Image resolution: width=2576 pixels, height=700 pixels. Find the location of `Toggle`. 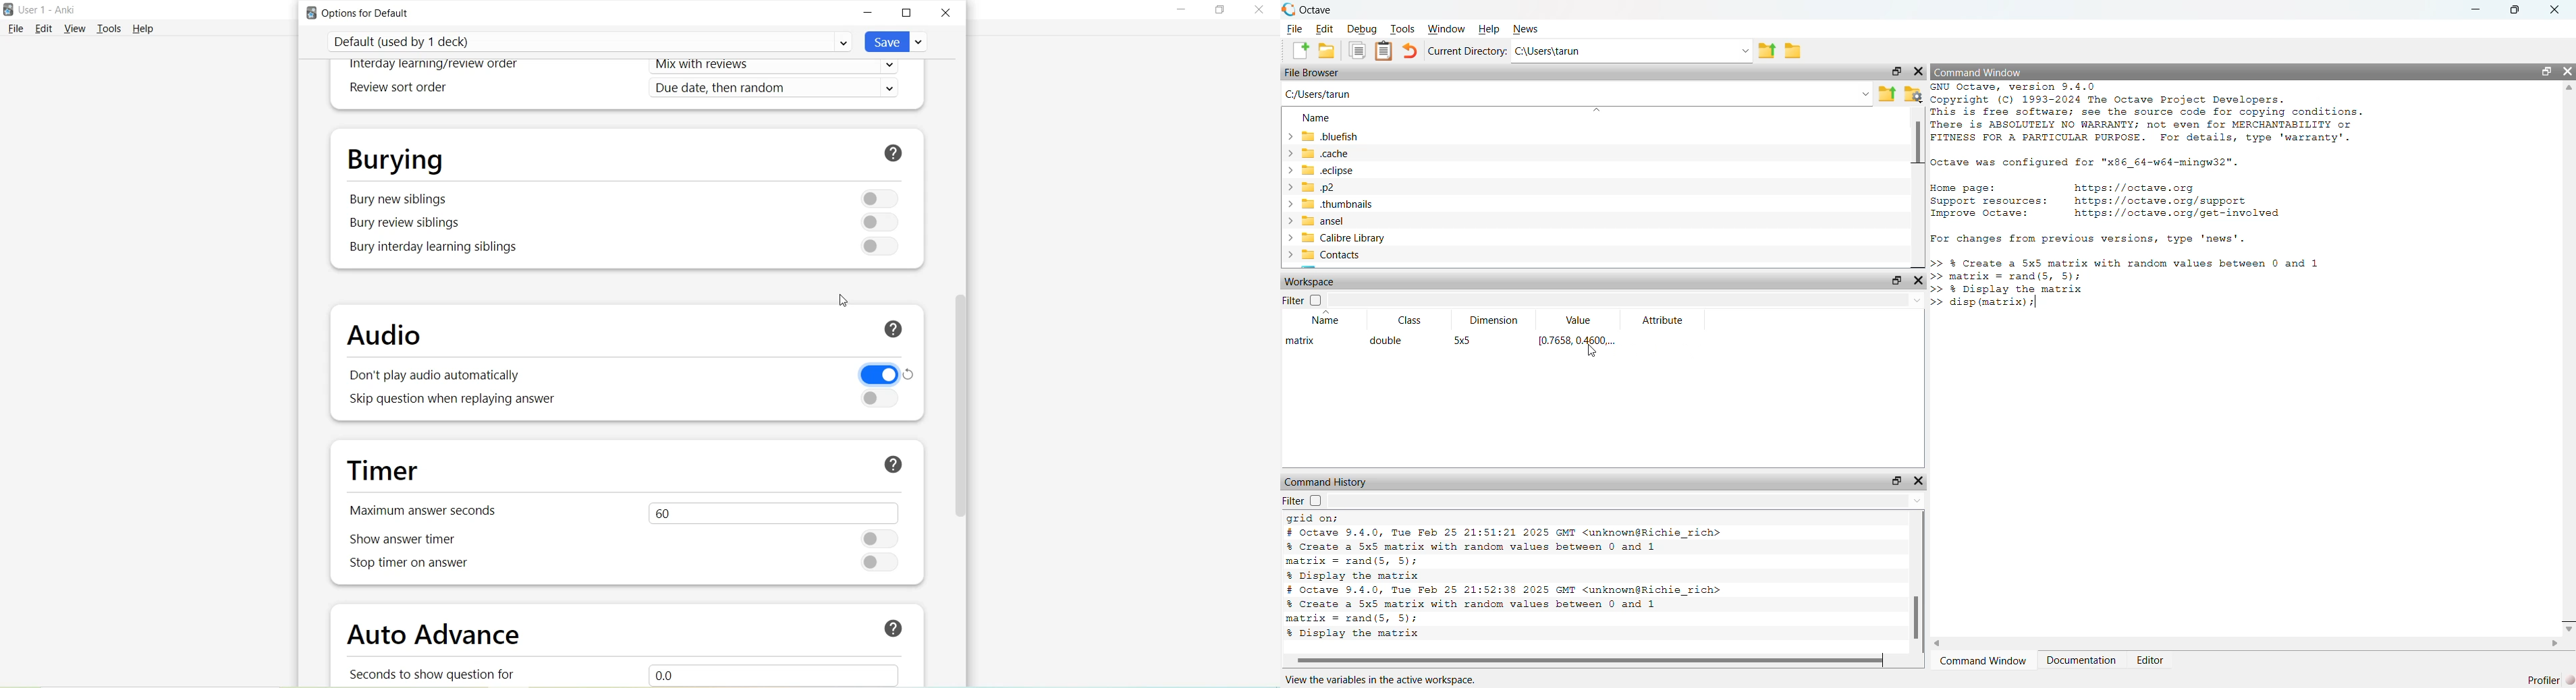

Toggle is located at coordinates (874, 246).